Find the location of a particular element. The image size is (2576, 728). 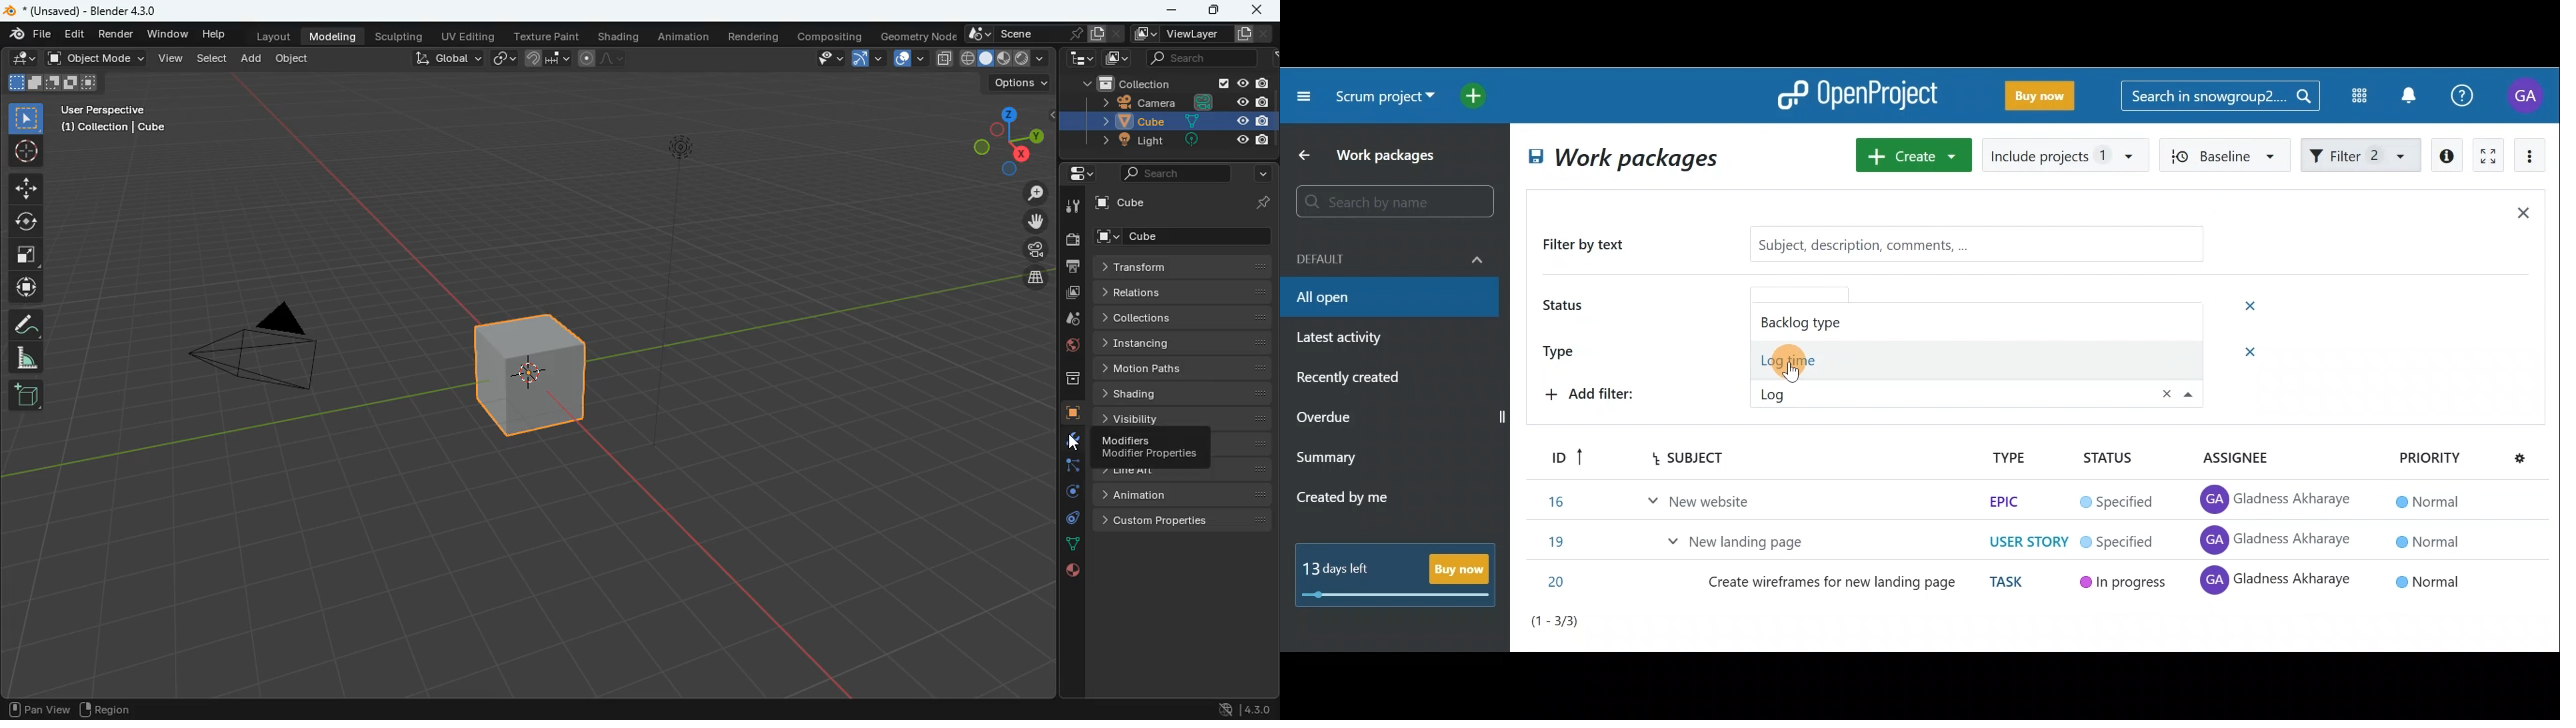

edit is located at coordinates (19, 57).